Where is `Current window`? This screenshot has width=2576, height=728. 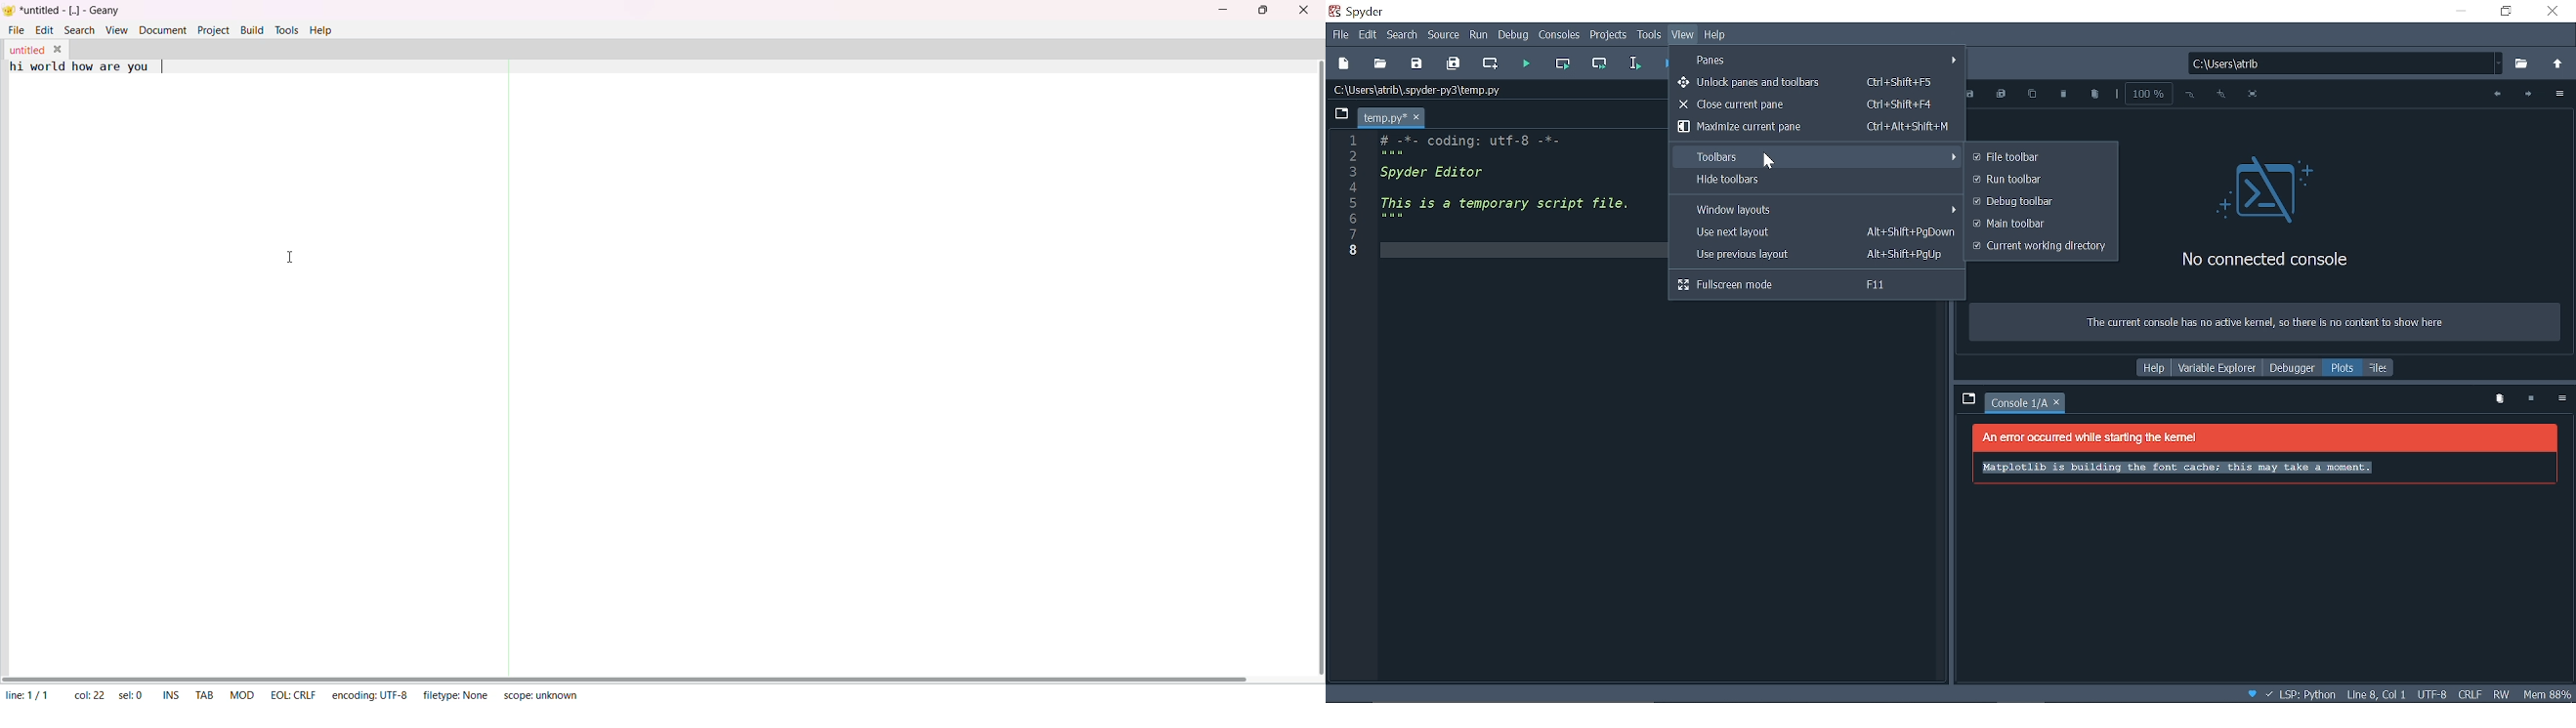 Current window is located at coordinates (1361, 11).